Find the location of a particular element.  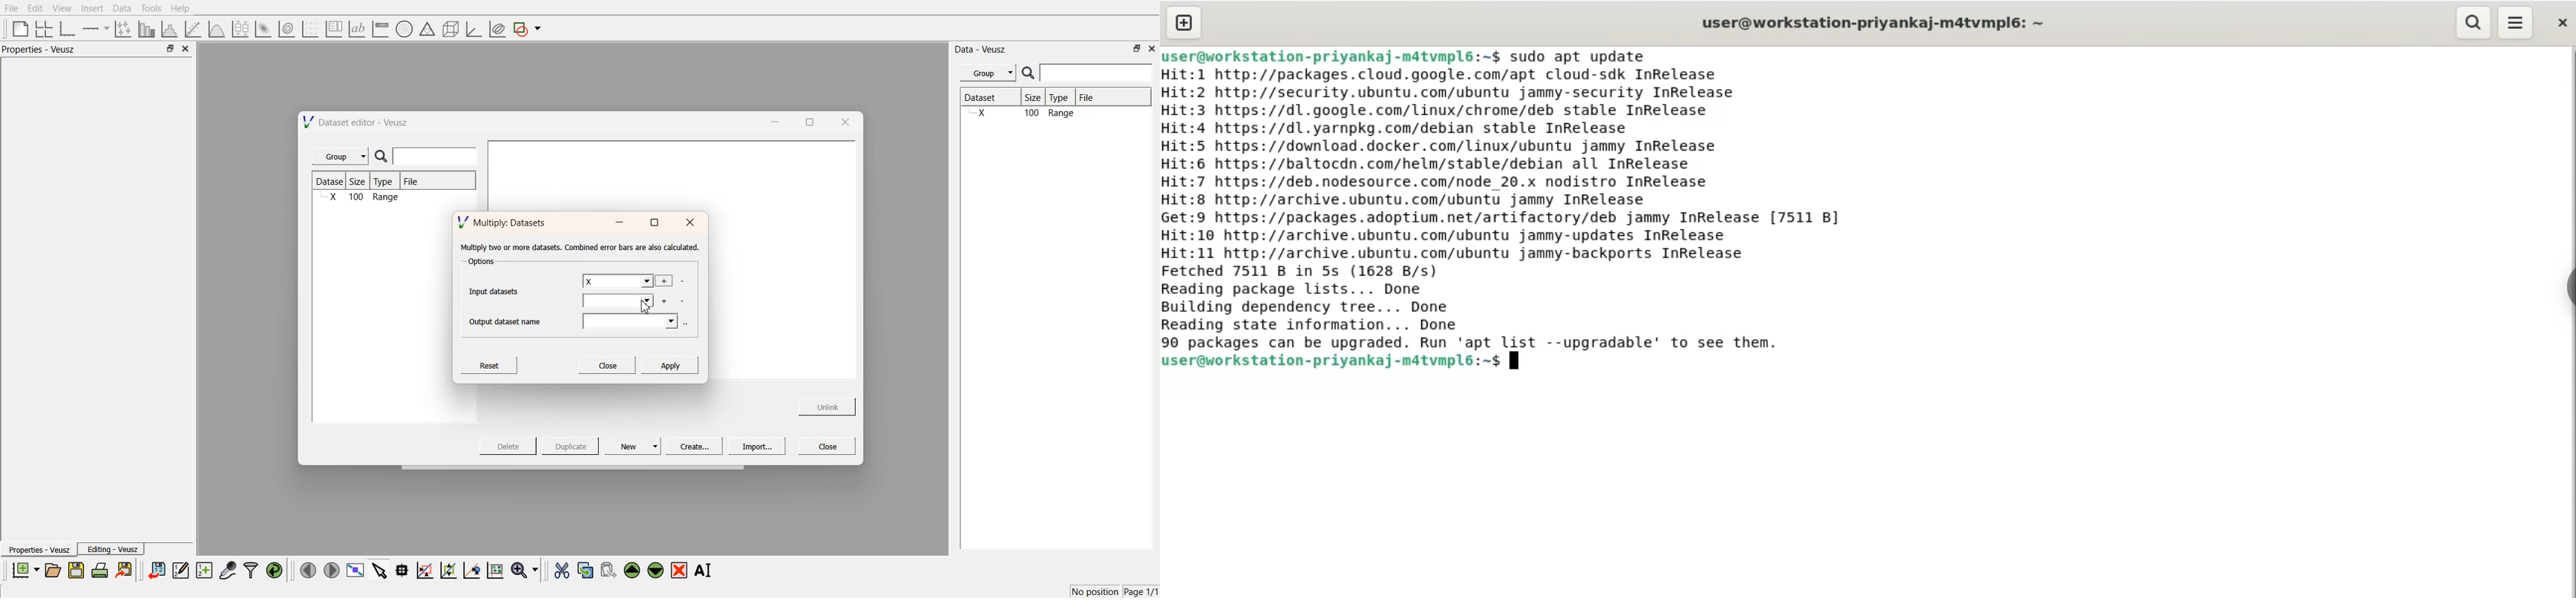

open is located at coordinates (53, 570).